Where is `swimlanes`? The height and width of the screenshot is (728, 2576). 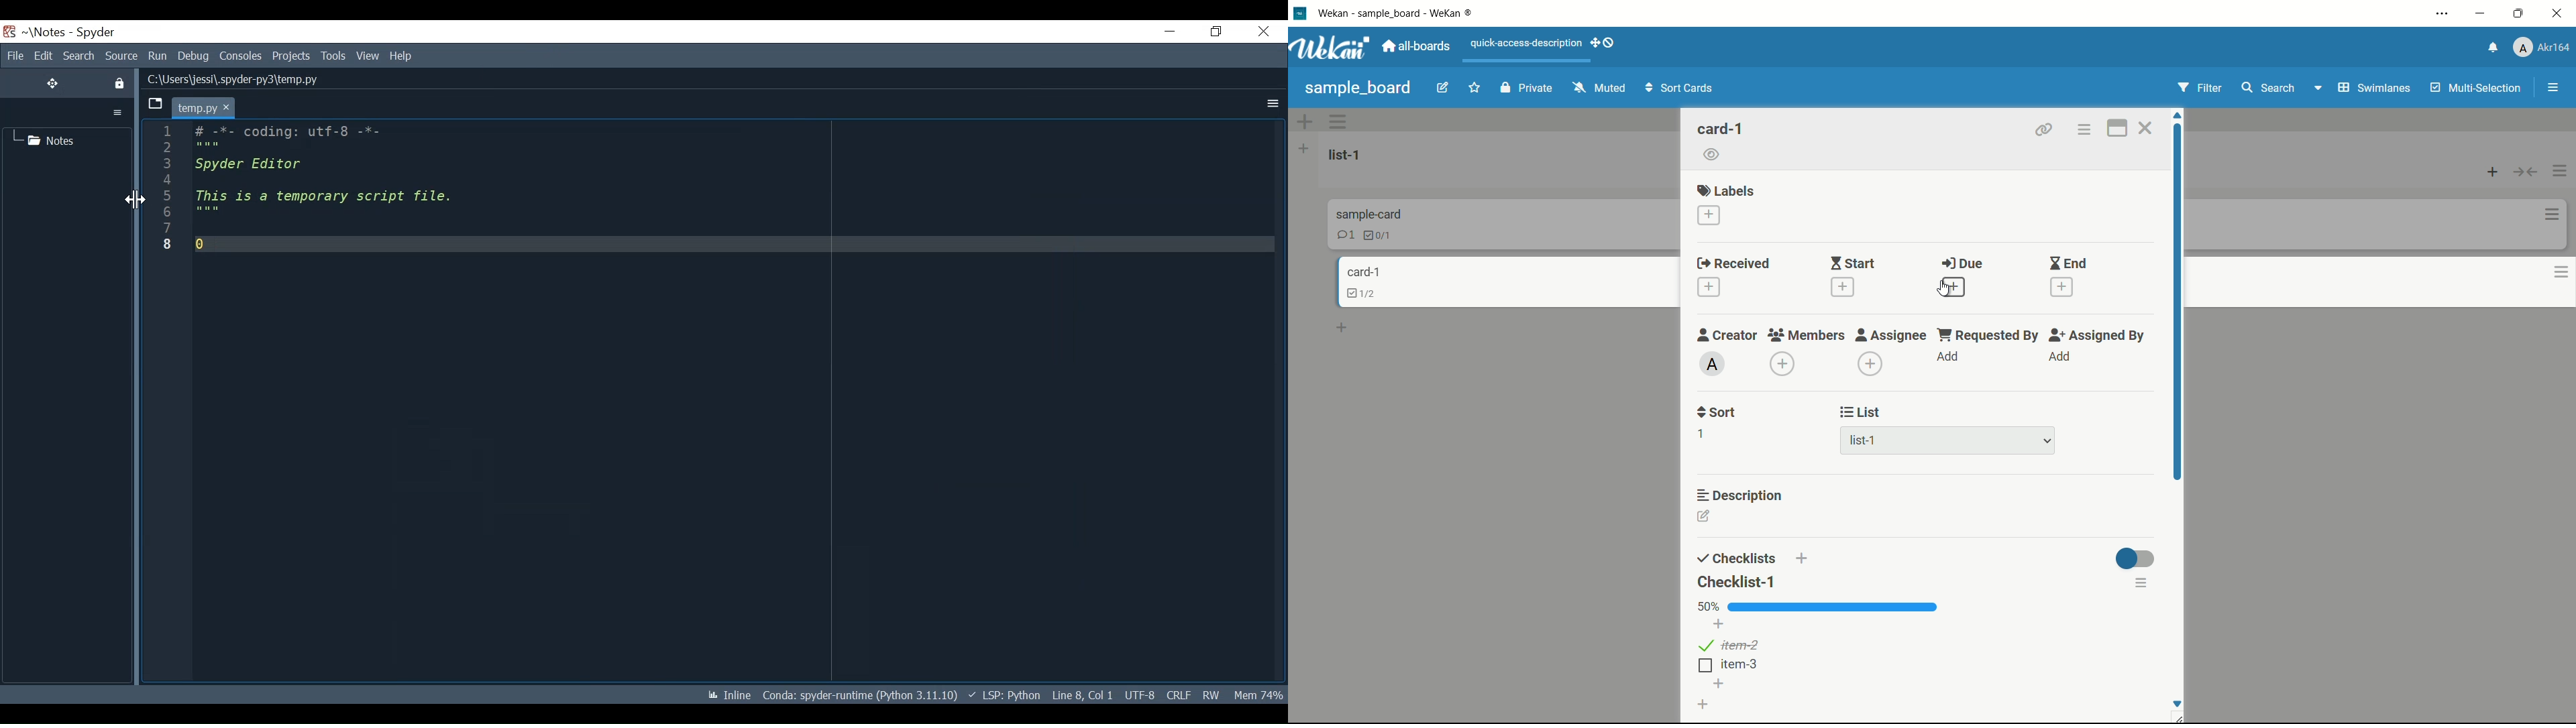 swimlanes is located at coordinates (2360, 89).